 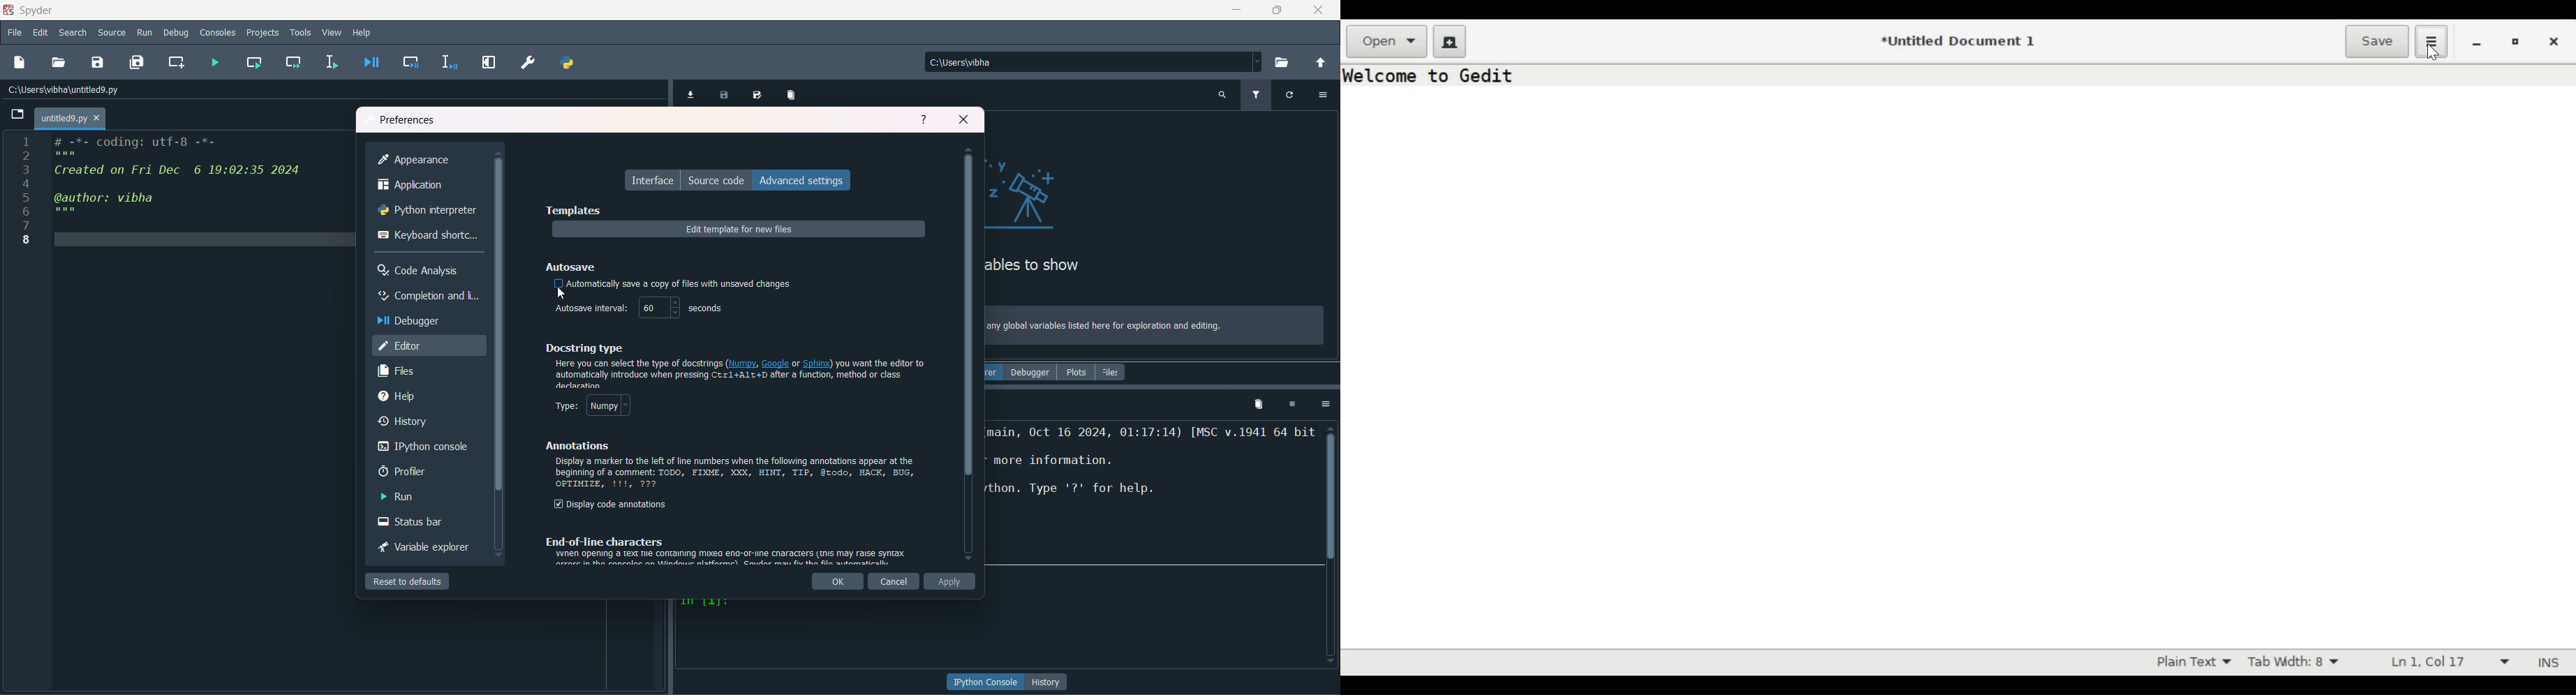 What do you see at coordinates (569, 64) in the screenshot?
I see `pythonpath manager` at bounding box center [569, 64].